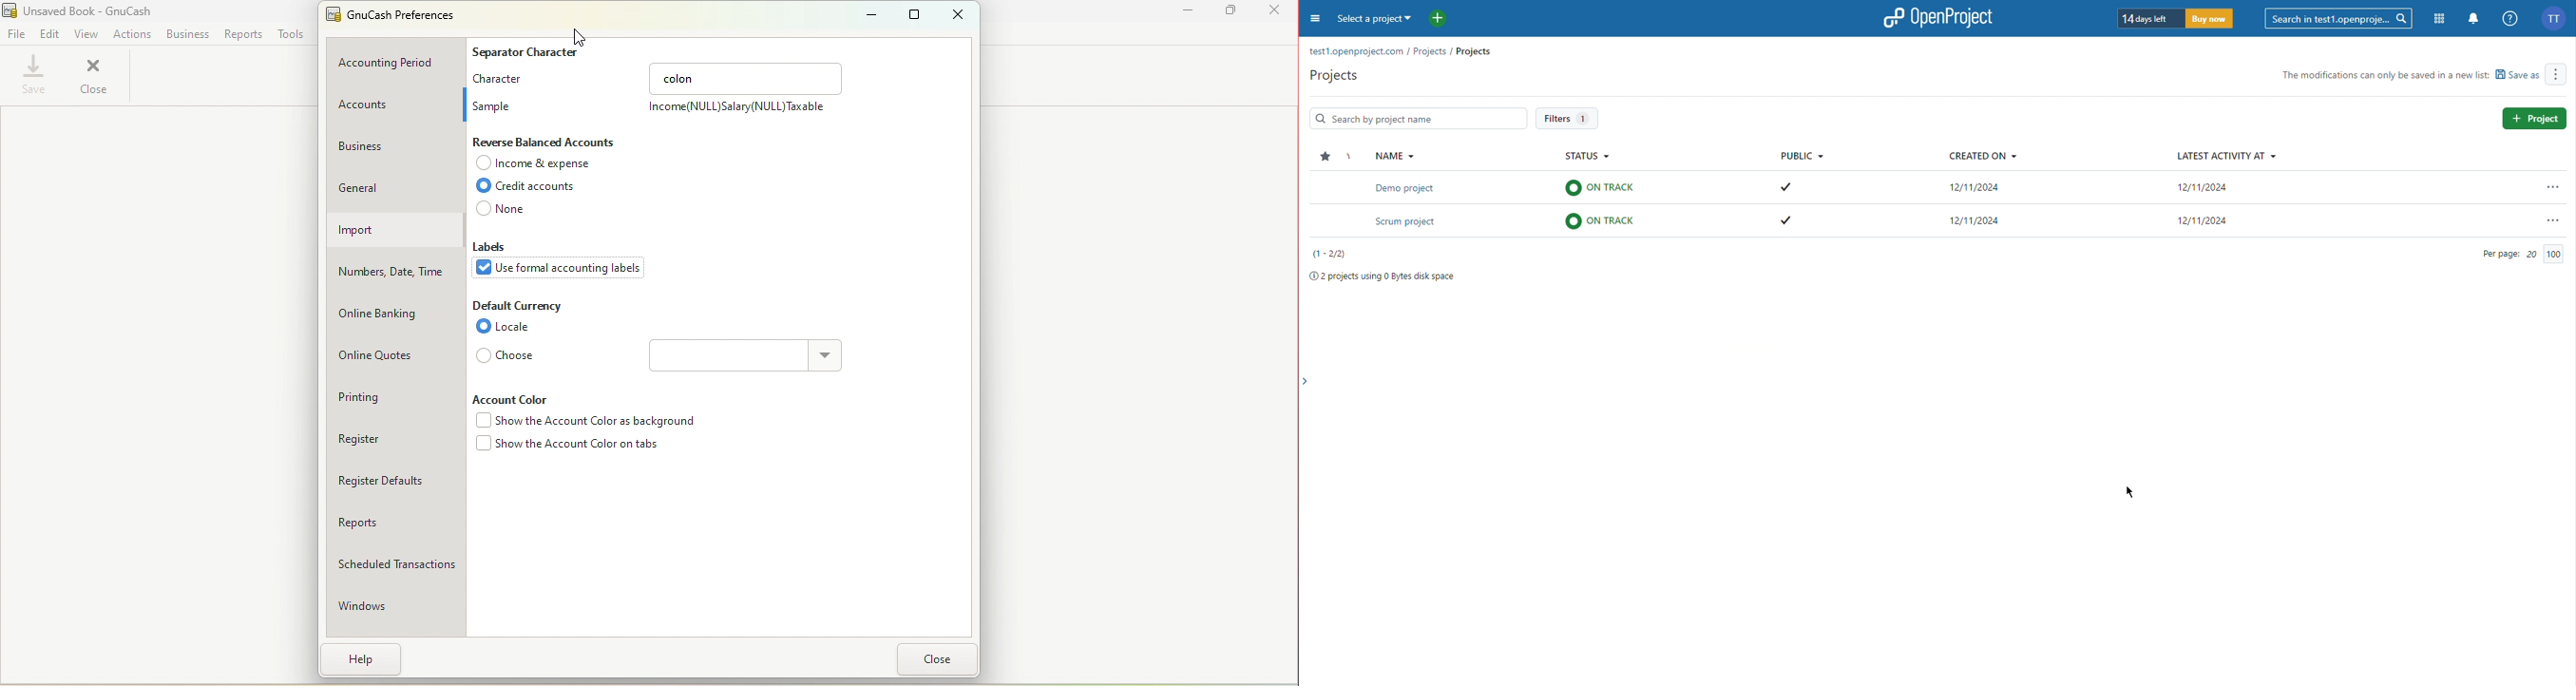 The width and height of the screenshot is (2576, 700). What do you see at coordinates (959, 14) in the screenshot?
I see `Close` at bounding box center [959, 14].